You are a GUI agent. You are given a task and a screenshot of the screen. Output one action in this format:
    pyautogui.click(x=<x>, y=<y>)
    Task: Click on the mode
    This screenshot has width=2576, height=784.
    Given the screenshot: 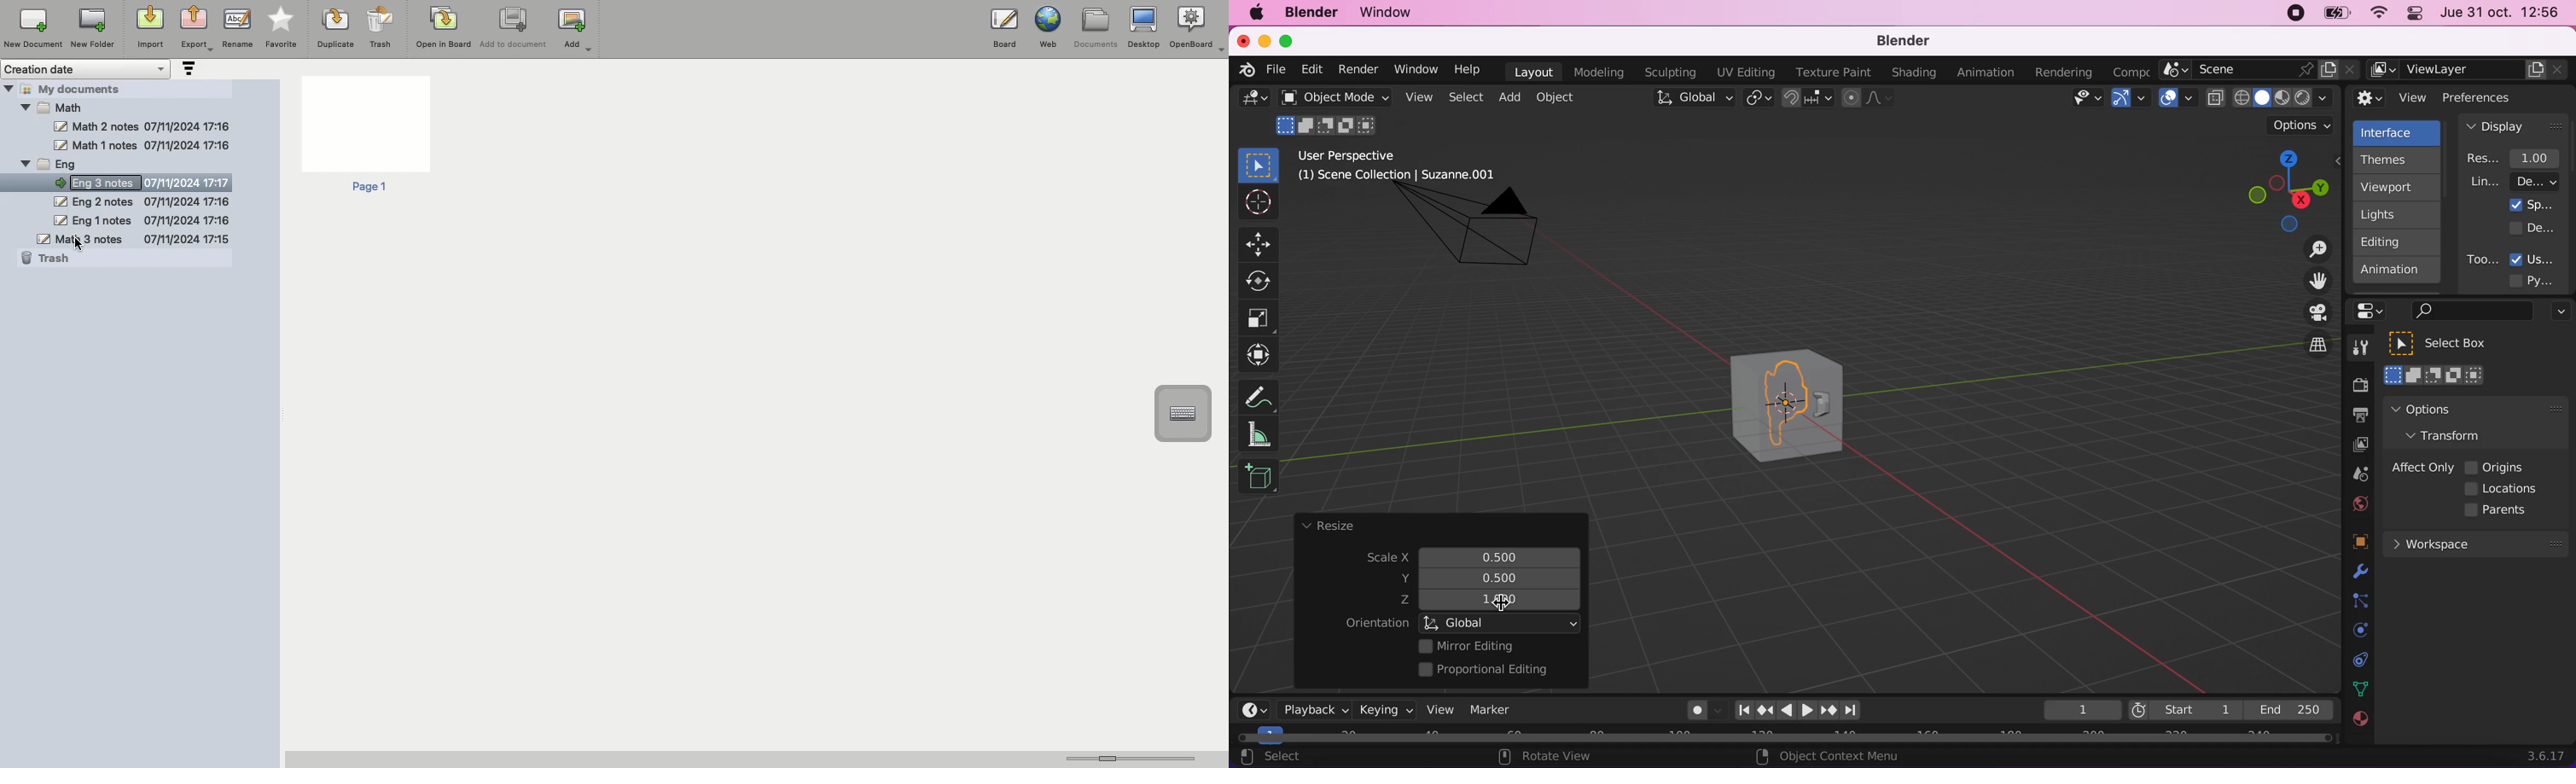 What is the action you would take?
    pyautogui.click(x=1328, y=124)
    